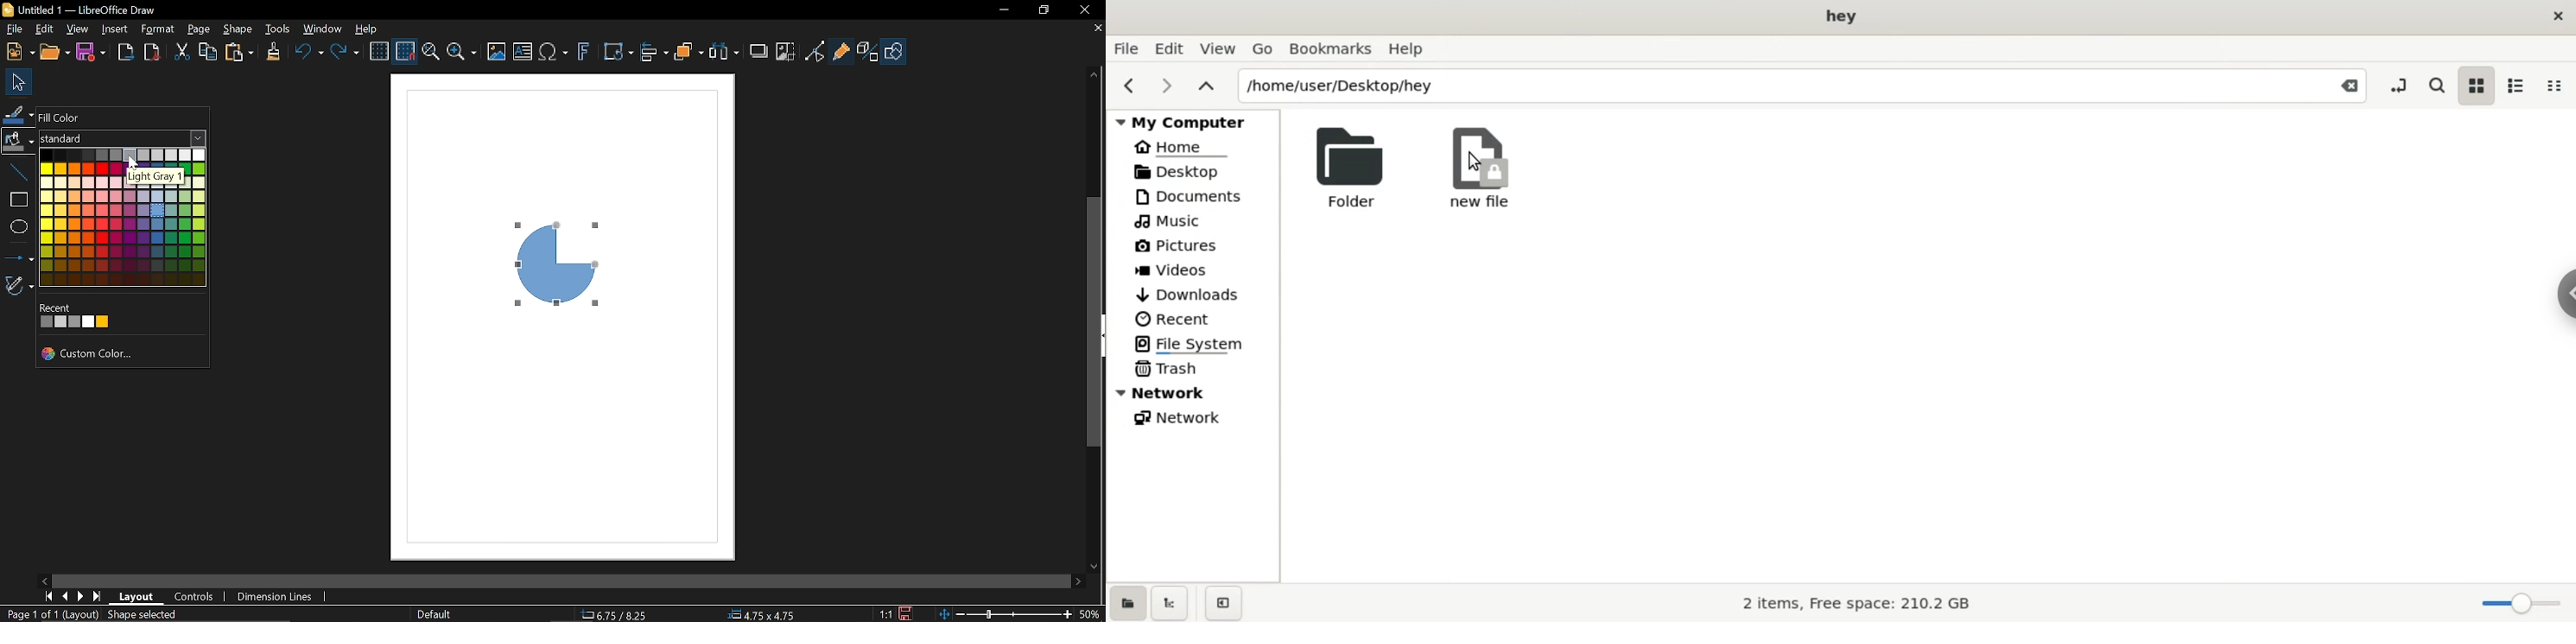  I want to click on open, so click(54, 52).